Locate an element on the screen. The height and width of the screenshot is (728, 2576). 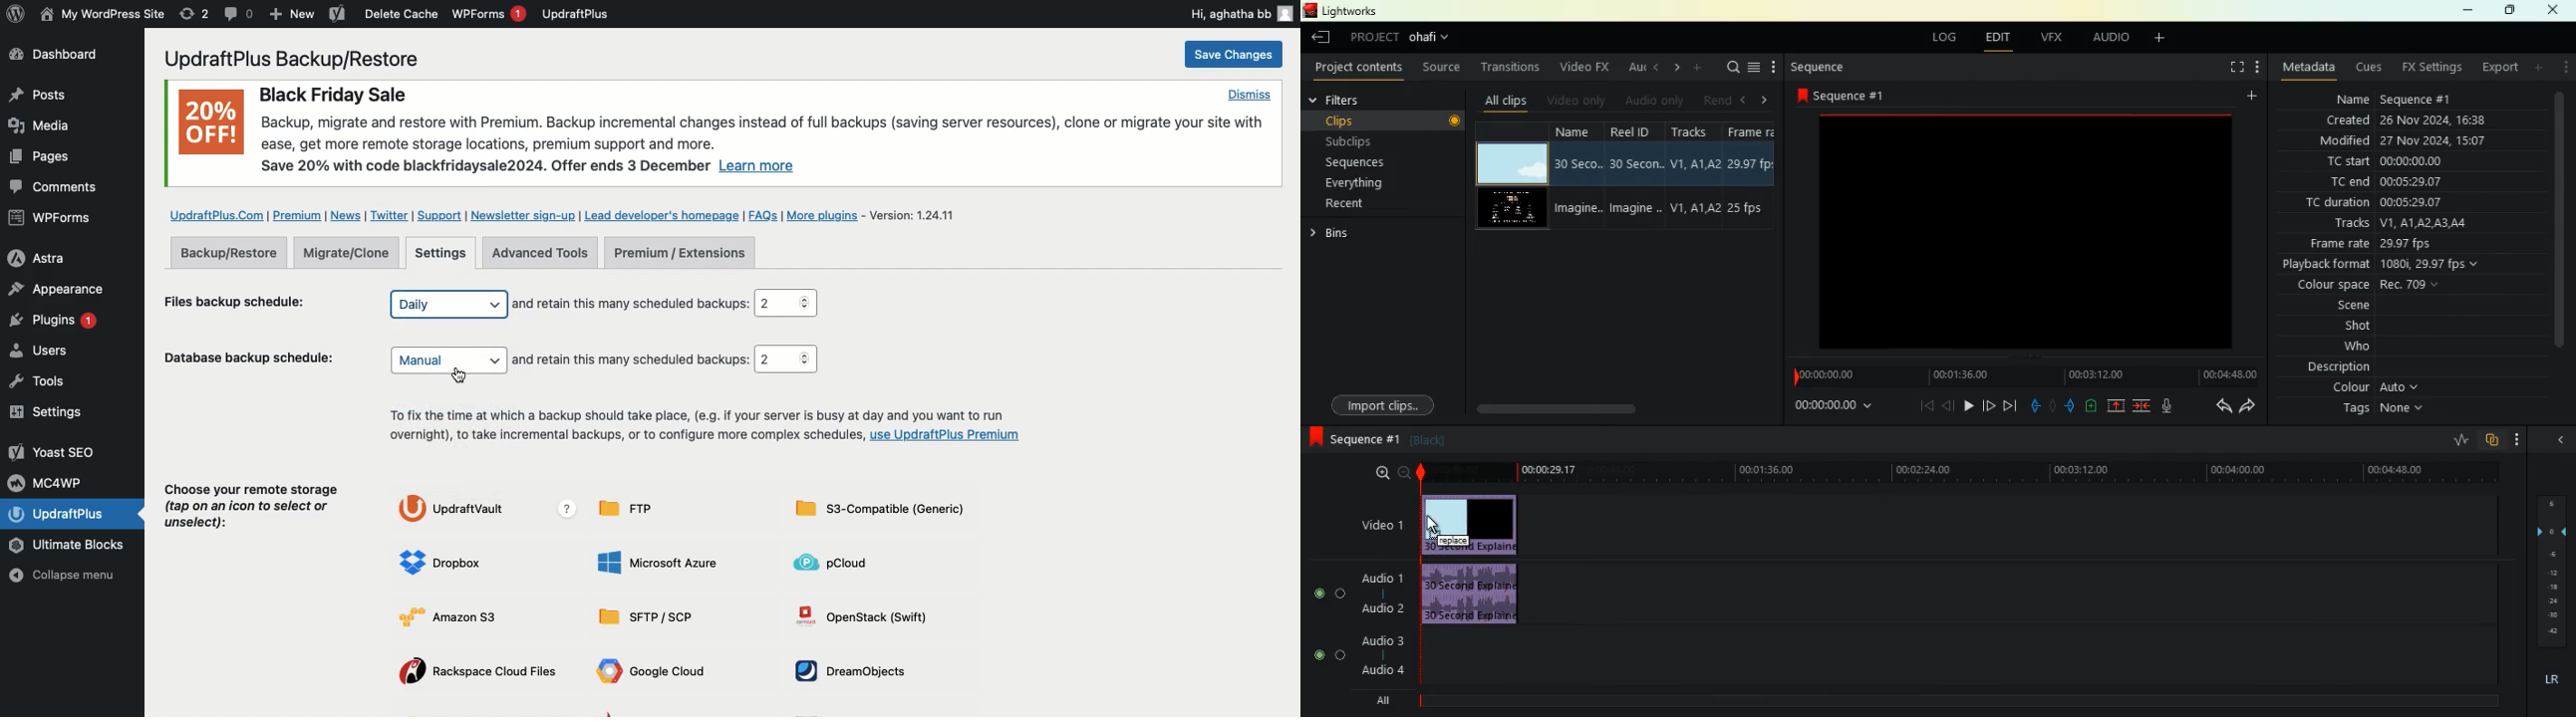
scene is located at coordinates (2341, 306).